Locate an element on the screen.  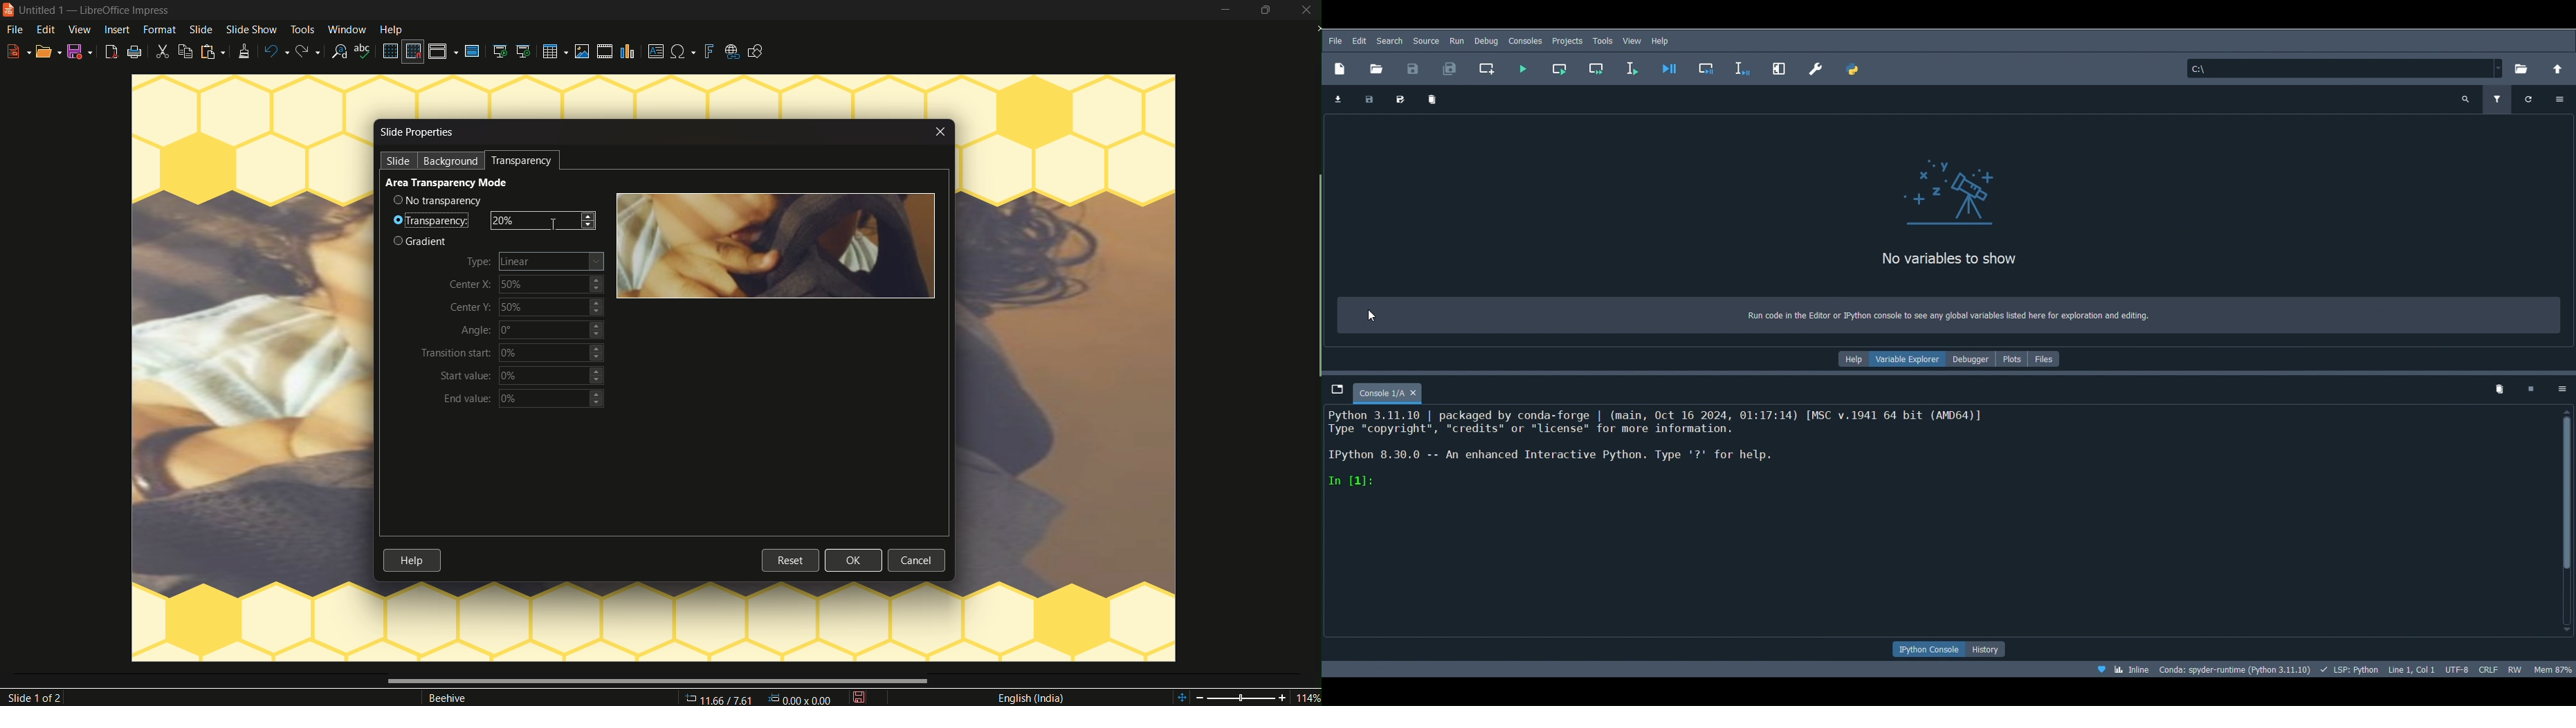
Console is located at coordinates (1940, 522).